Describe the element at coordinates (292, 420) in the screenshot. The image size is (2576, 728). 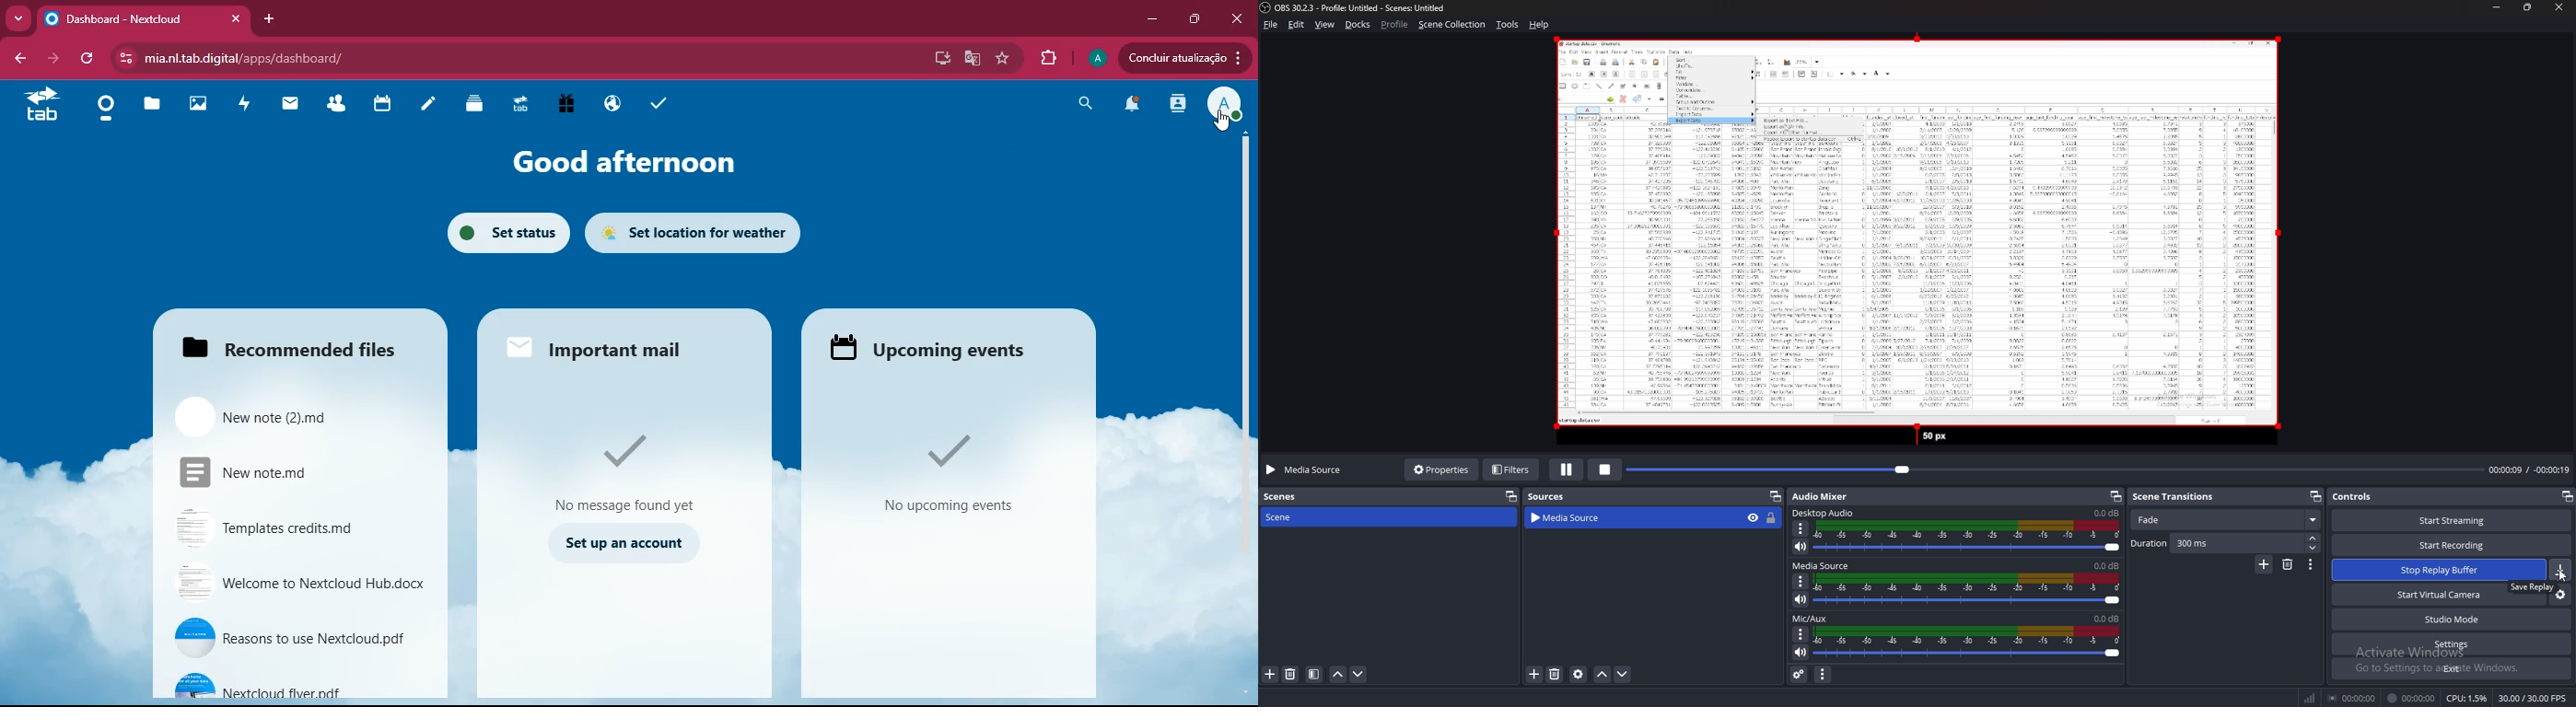
I see `New note (2).md` at that location.